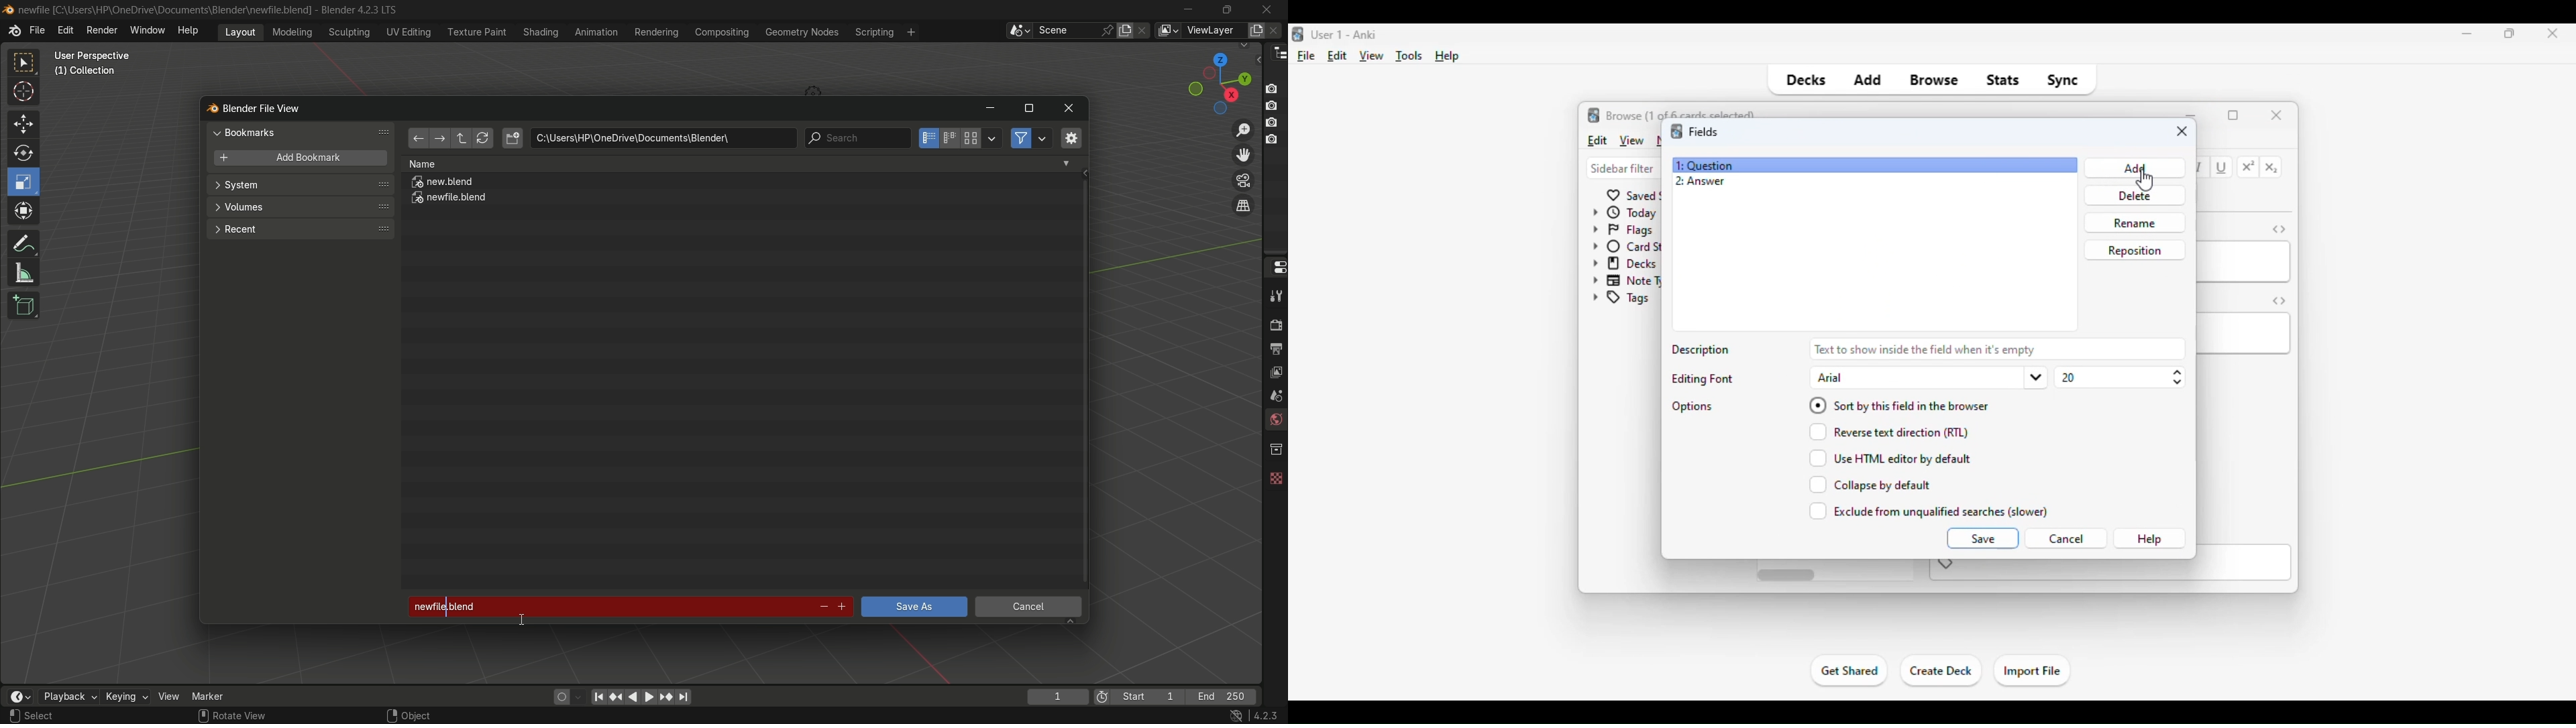 The height and width of the screenshot is (728, 2576). Describe the element at coordinates (2271, 168) in the screenshot. I see `subscript` at that location.